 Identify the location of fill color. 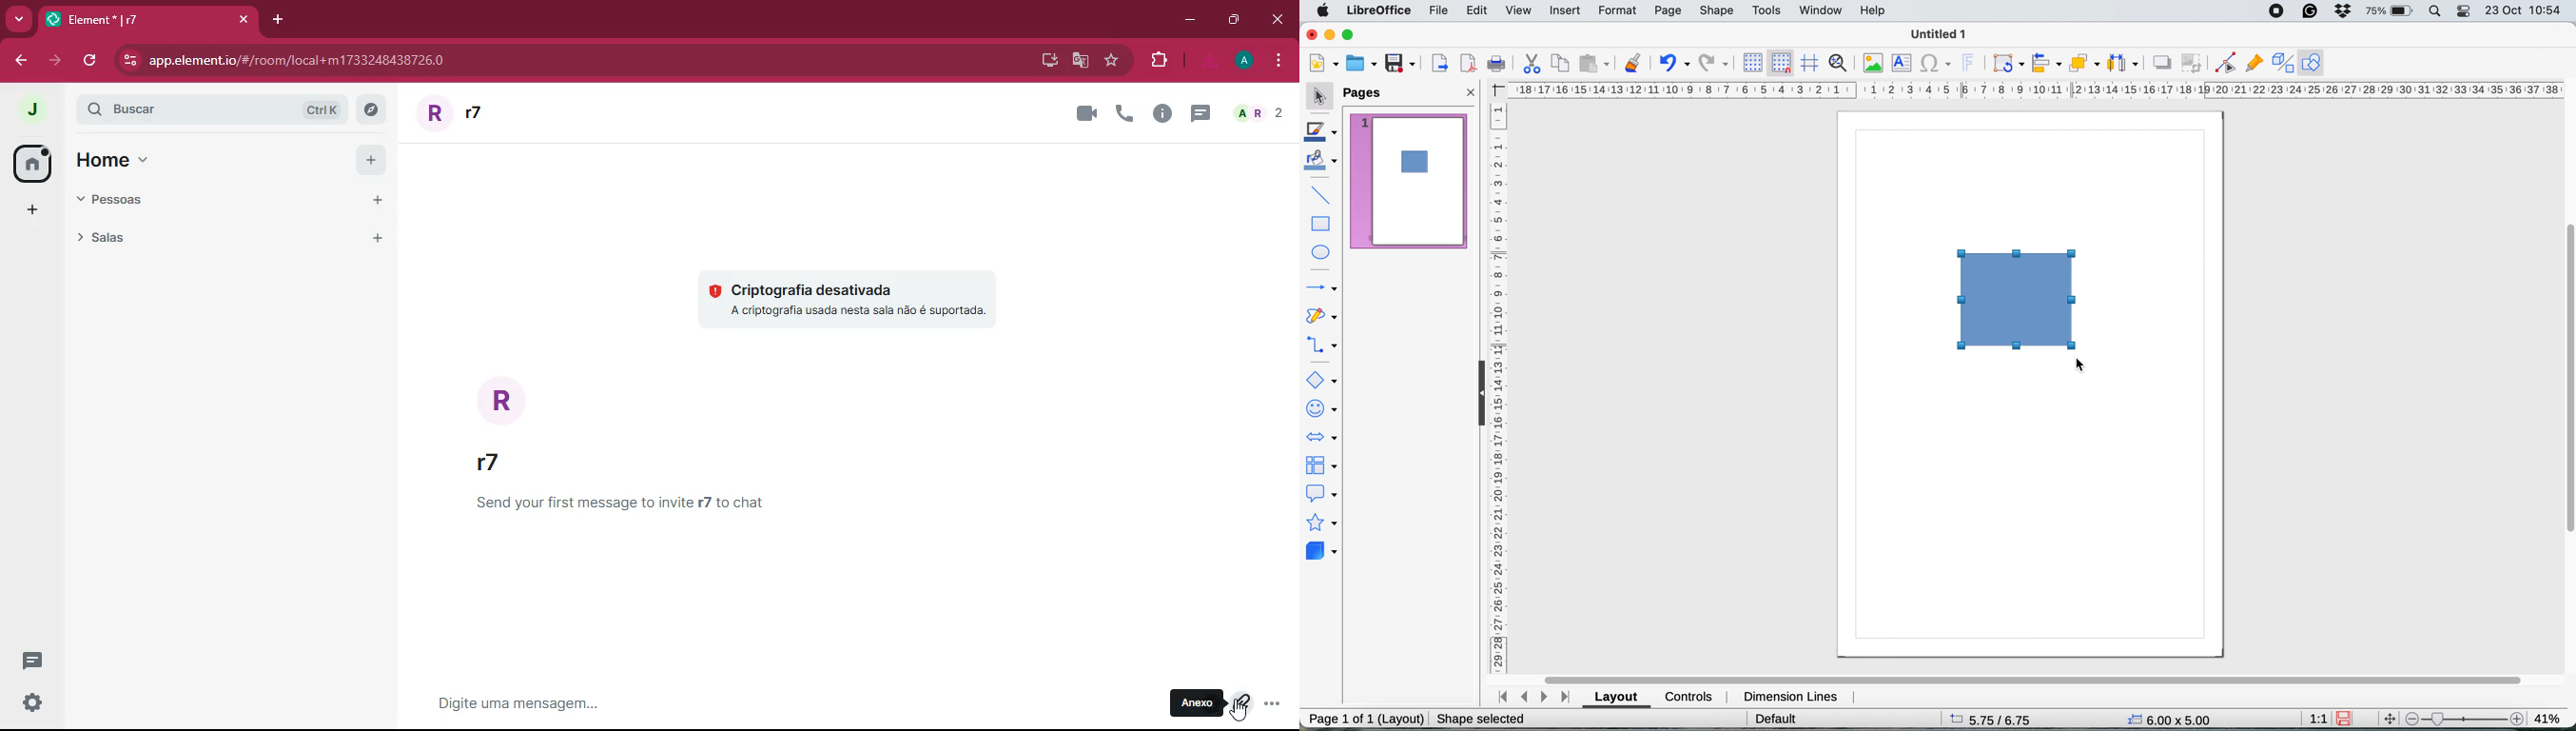
(1323, 163).